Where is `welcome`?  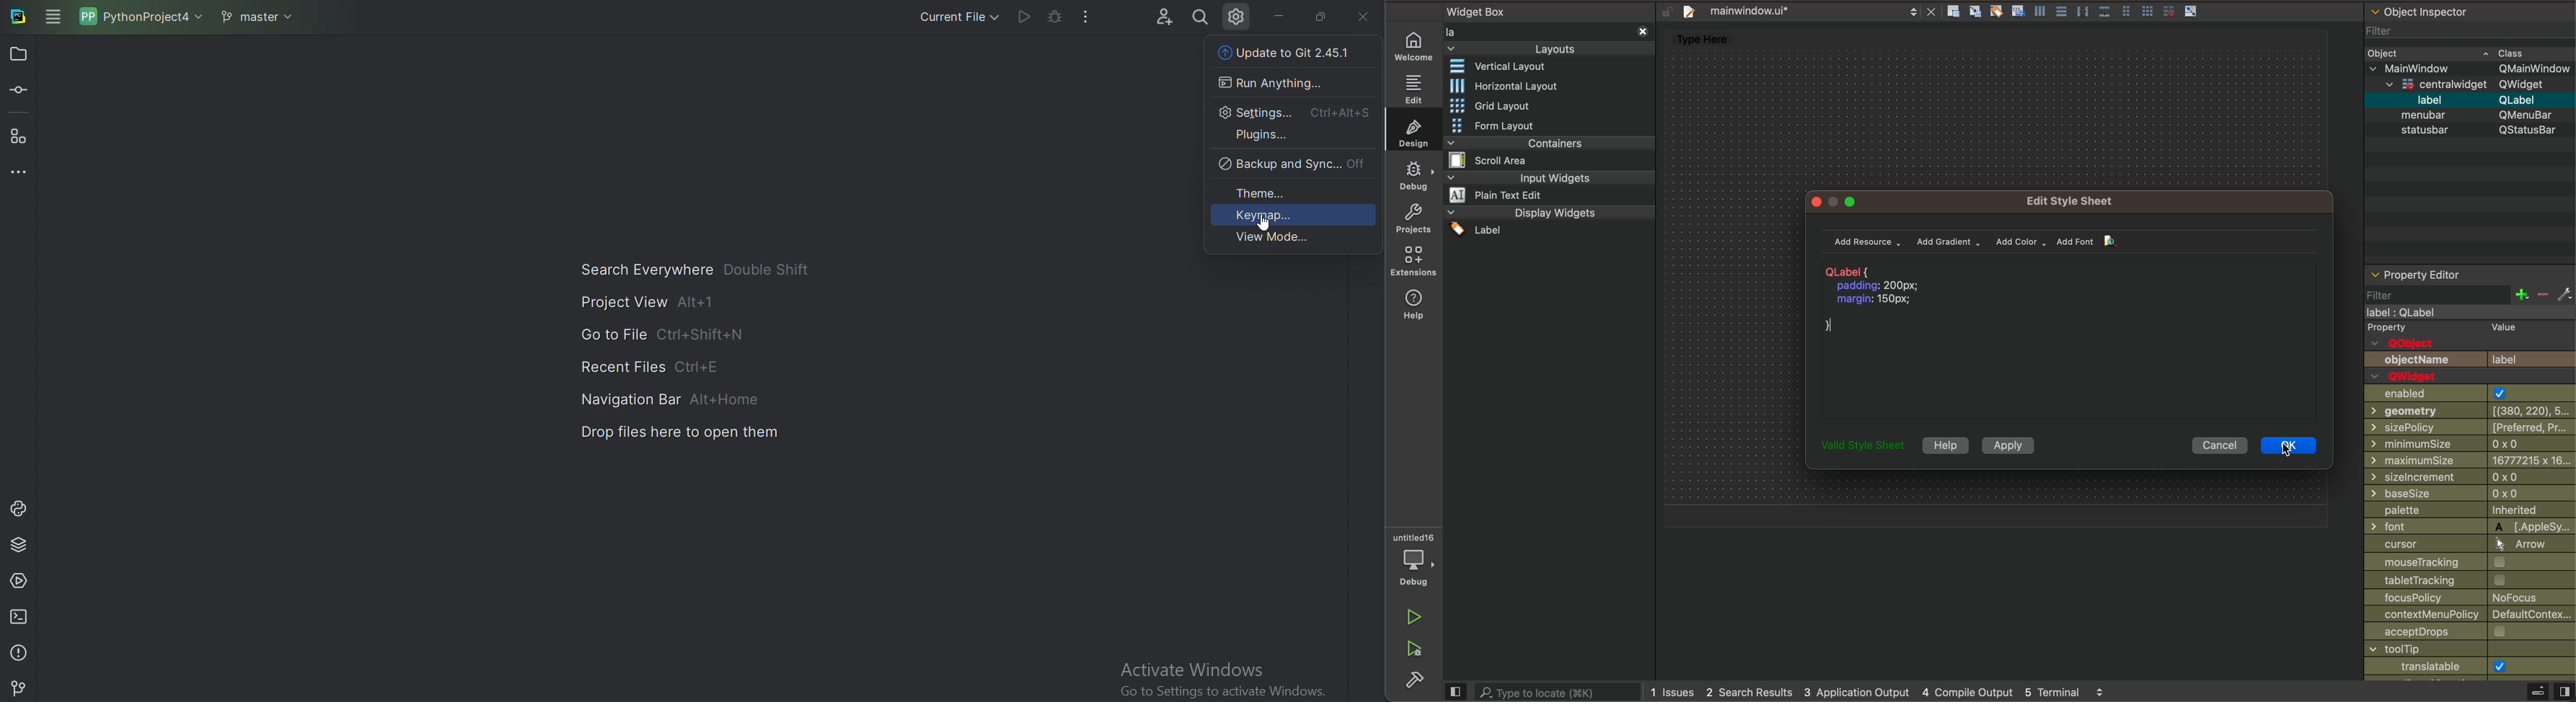
welcome is located at coordinates (1415, 49).